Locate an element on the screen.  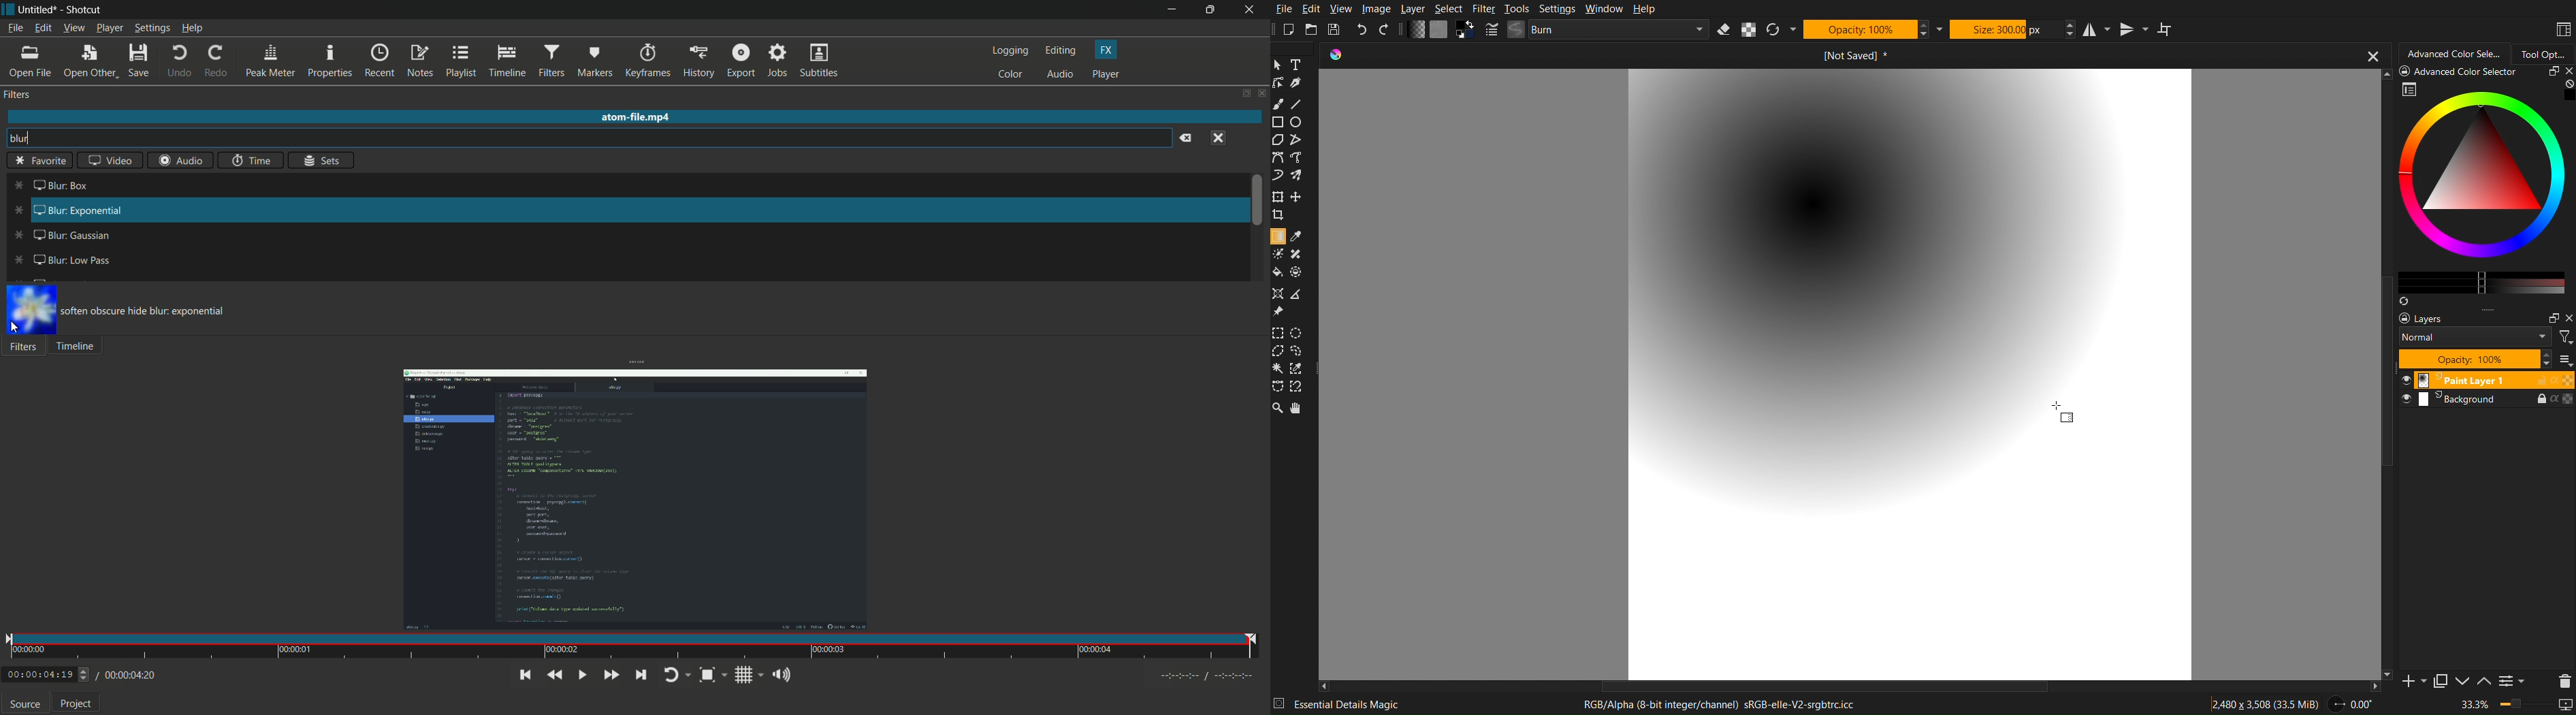
Move is located at coordinates (1300, 409).